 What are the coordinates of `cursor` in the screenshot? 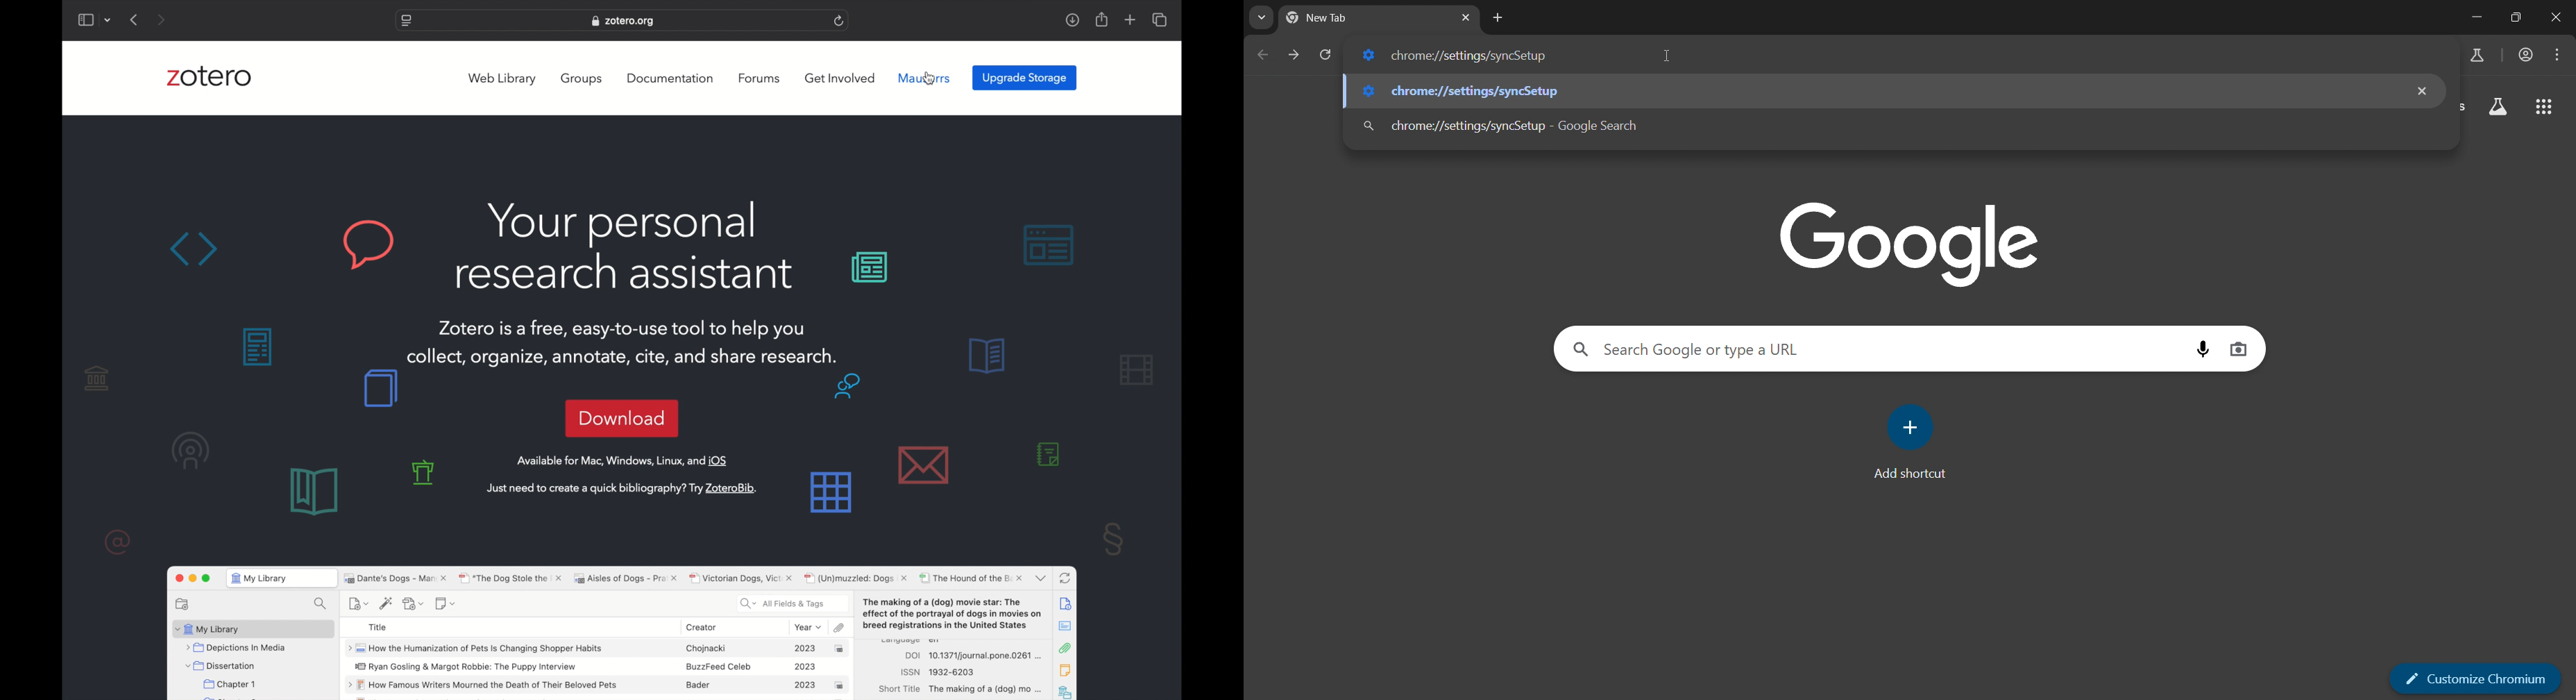 It's located at (1666, 56).